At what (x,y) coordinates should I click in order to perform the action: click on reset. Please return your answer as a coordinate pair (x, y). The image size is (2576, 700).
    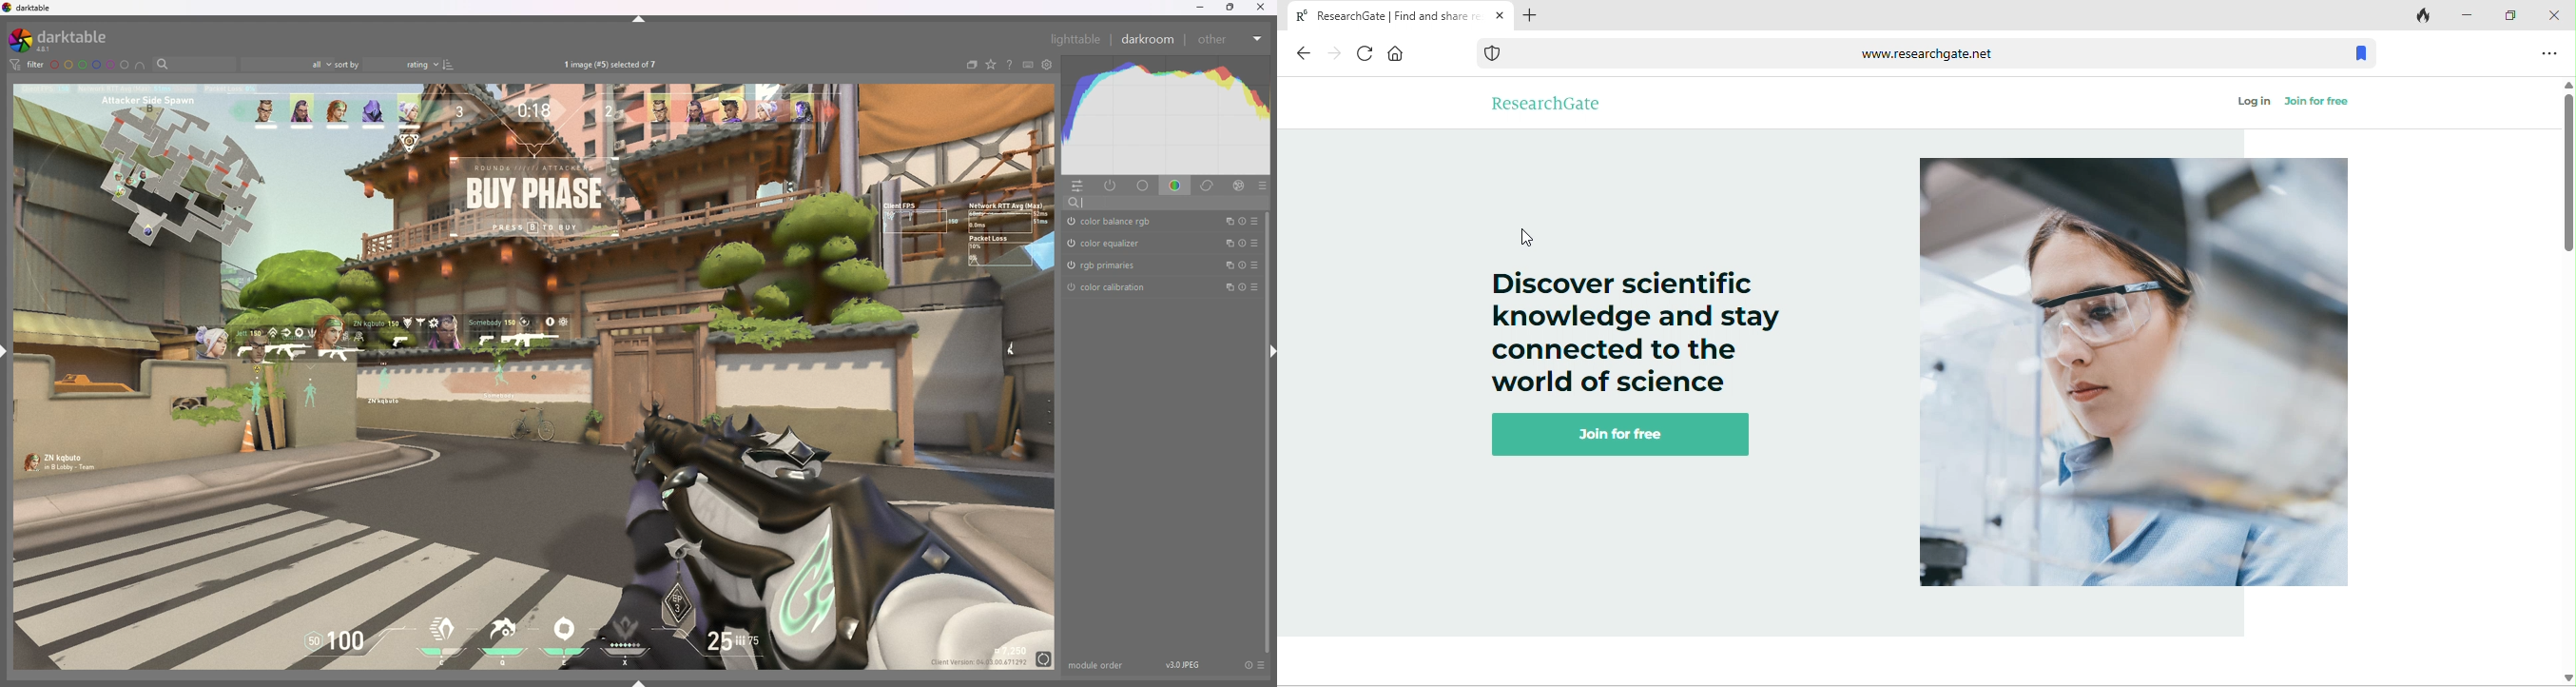
    Looking at the image, I should click on (1242, 243).